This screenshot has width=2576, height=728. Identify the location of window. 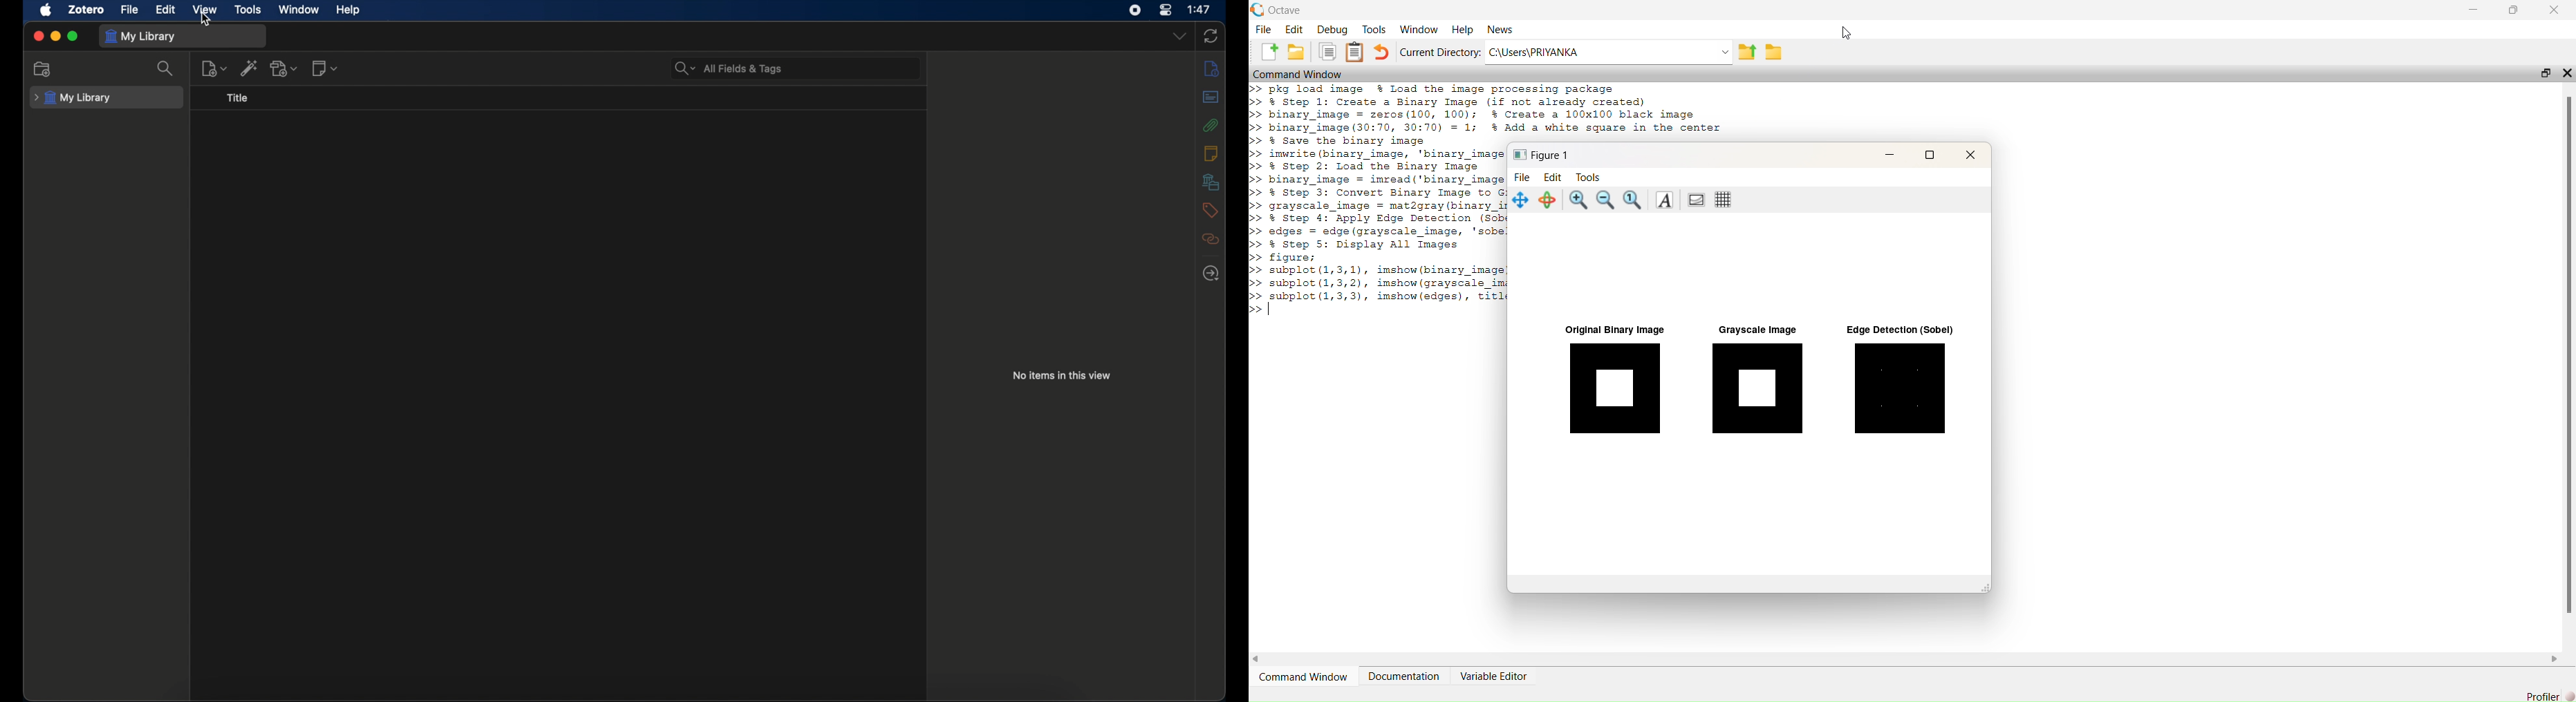
(297, 9).